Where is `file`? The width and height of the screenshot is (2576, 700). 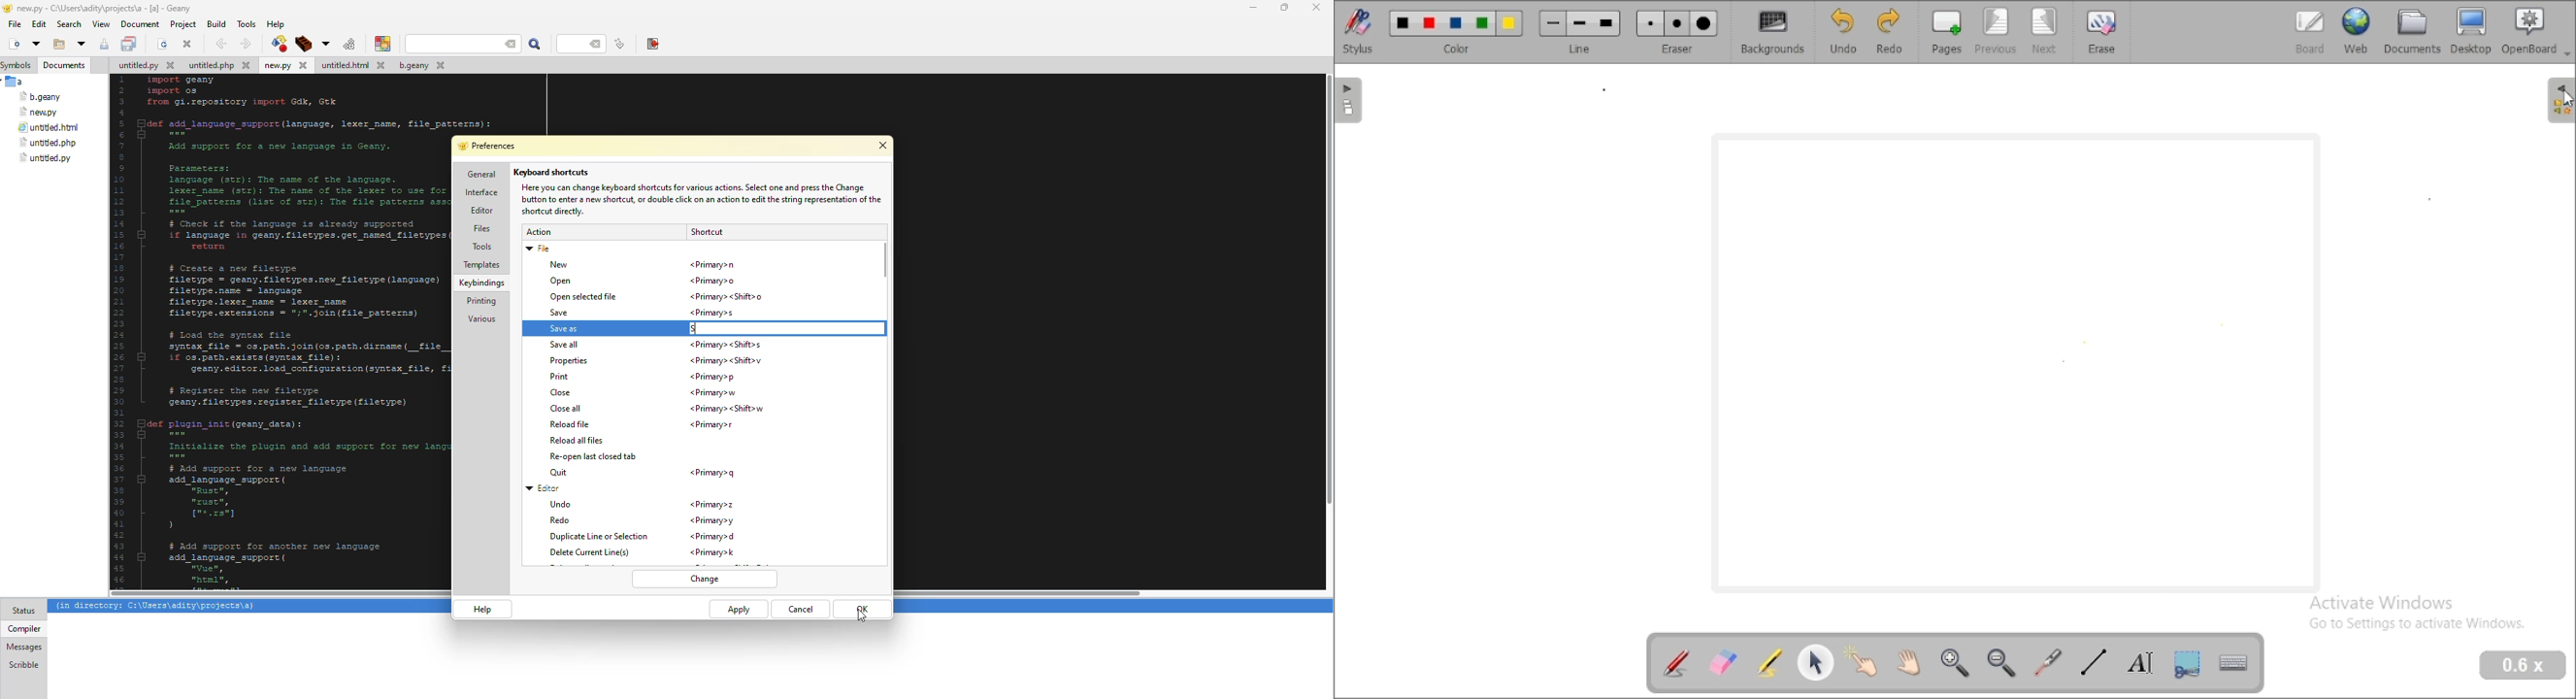
file is located at coordinates (49, 129).